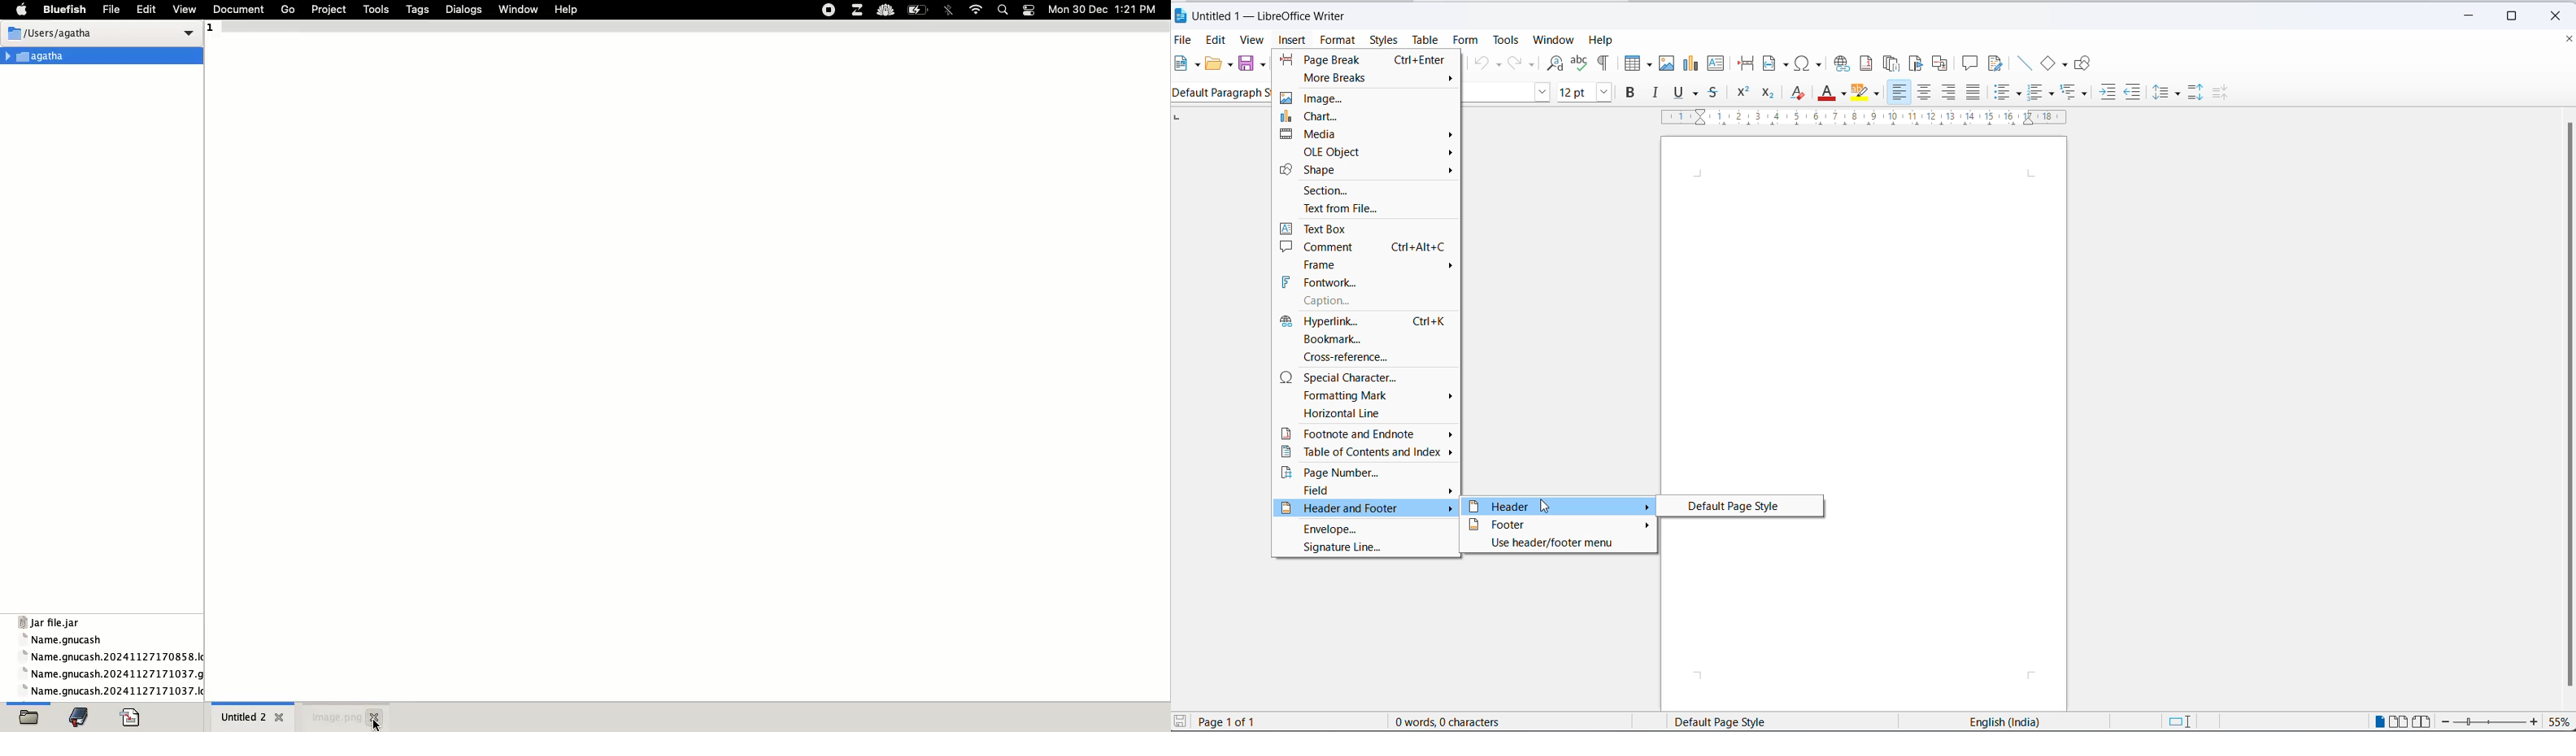 Image resolution: width=2576 pixels, height=756 pixels. What do you see at coordinates (1368, 303) in the screenshot?
I see `caption` at bounding box center [1368, 303].